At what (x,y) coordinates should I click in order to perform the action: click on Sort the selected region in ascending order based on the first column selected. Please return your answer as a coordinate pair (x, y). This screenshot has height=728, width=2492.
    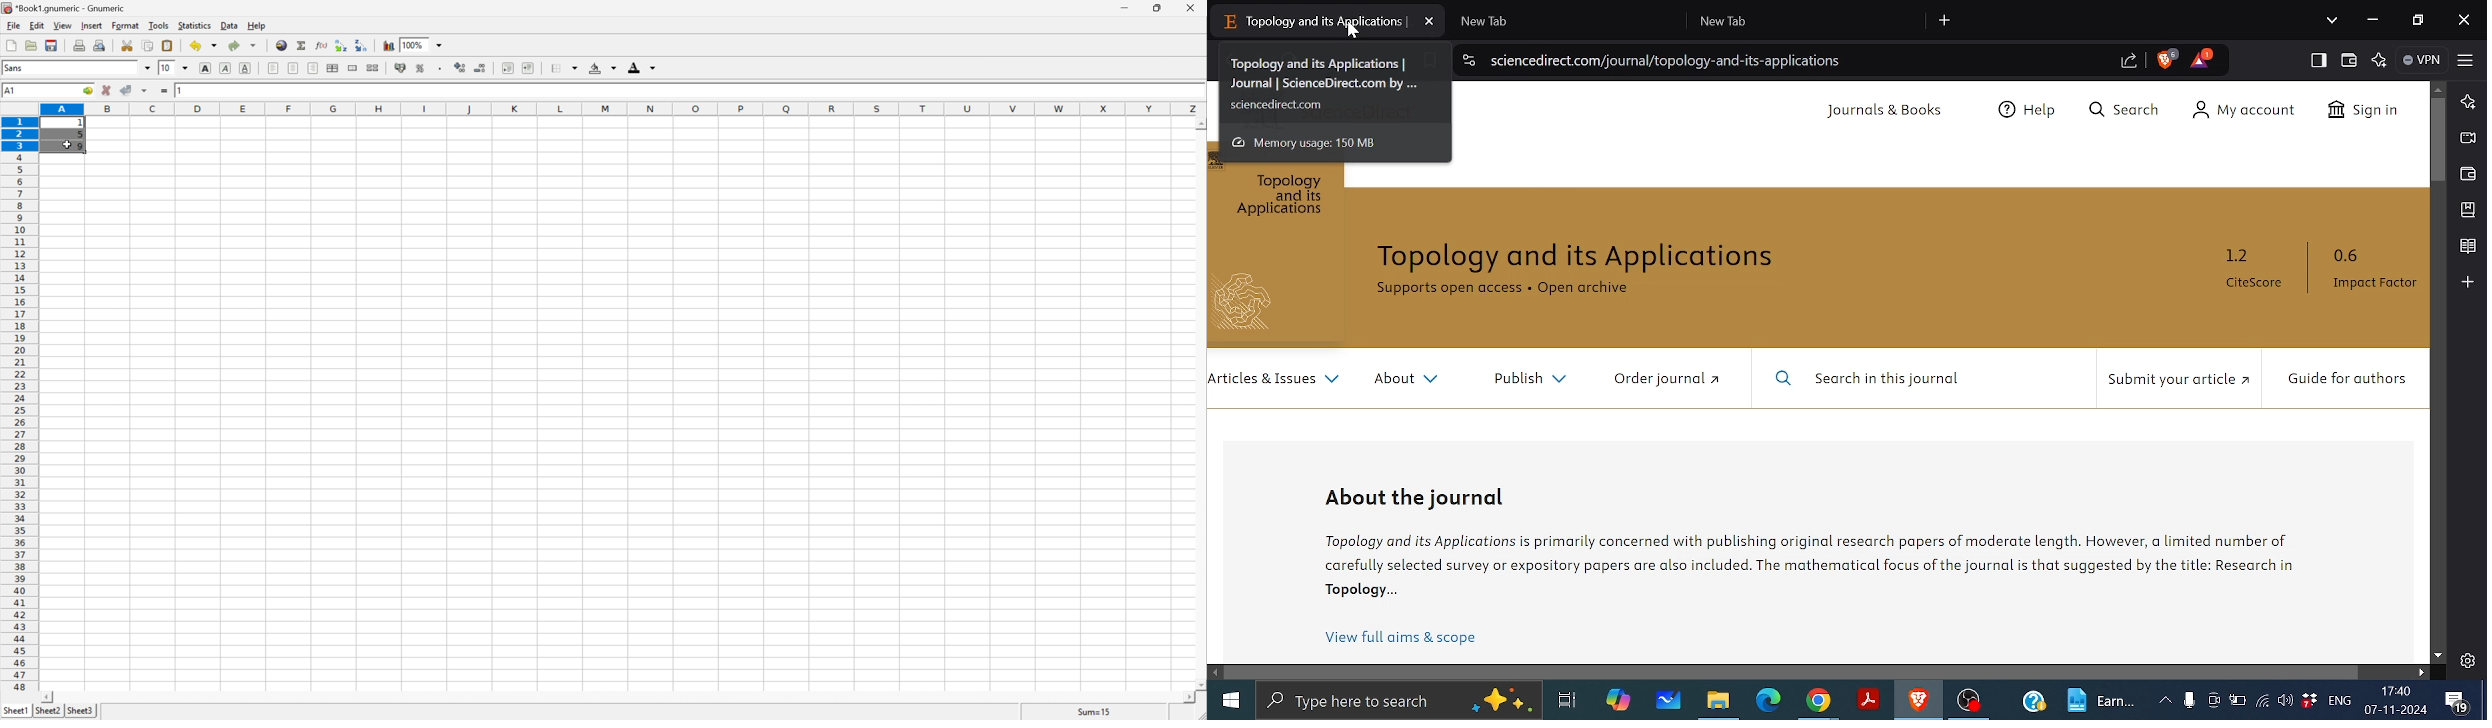
    Looking at the image, I should click on (342, 45).